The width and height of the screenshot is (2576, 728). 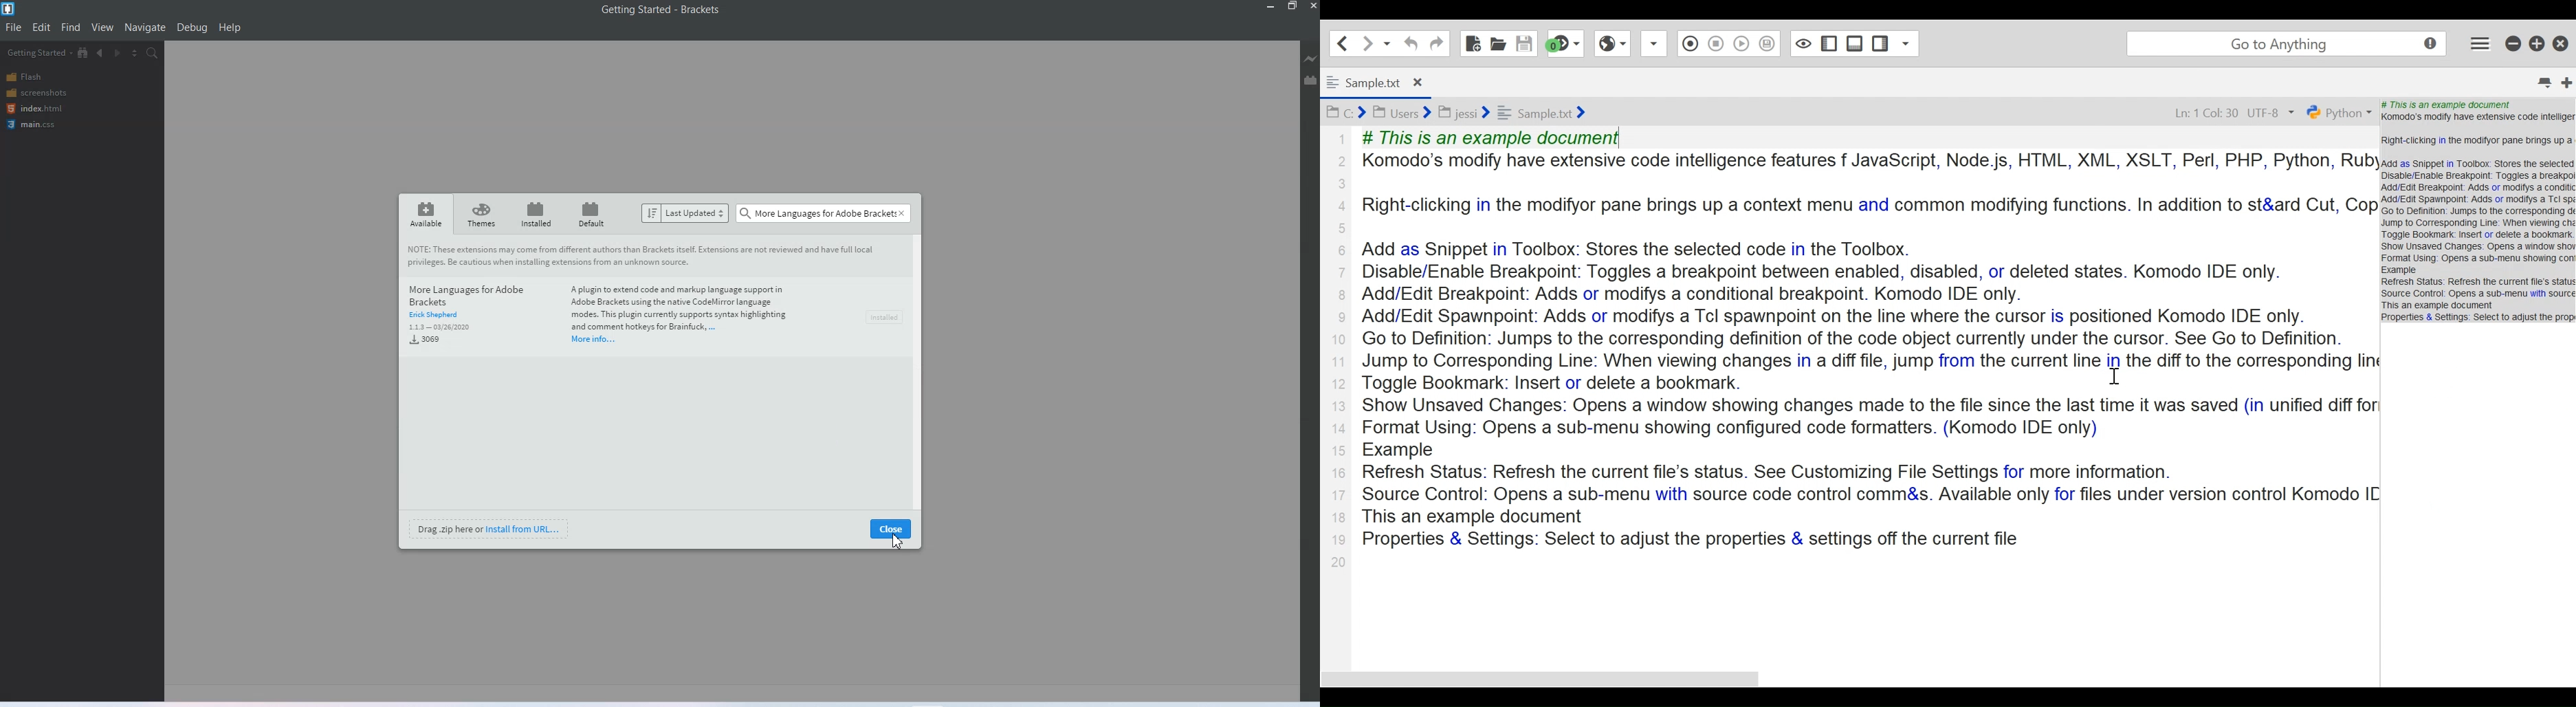 I want to click on Help, so click(x=230, y=28).